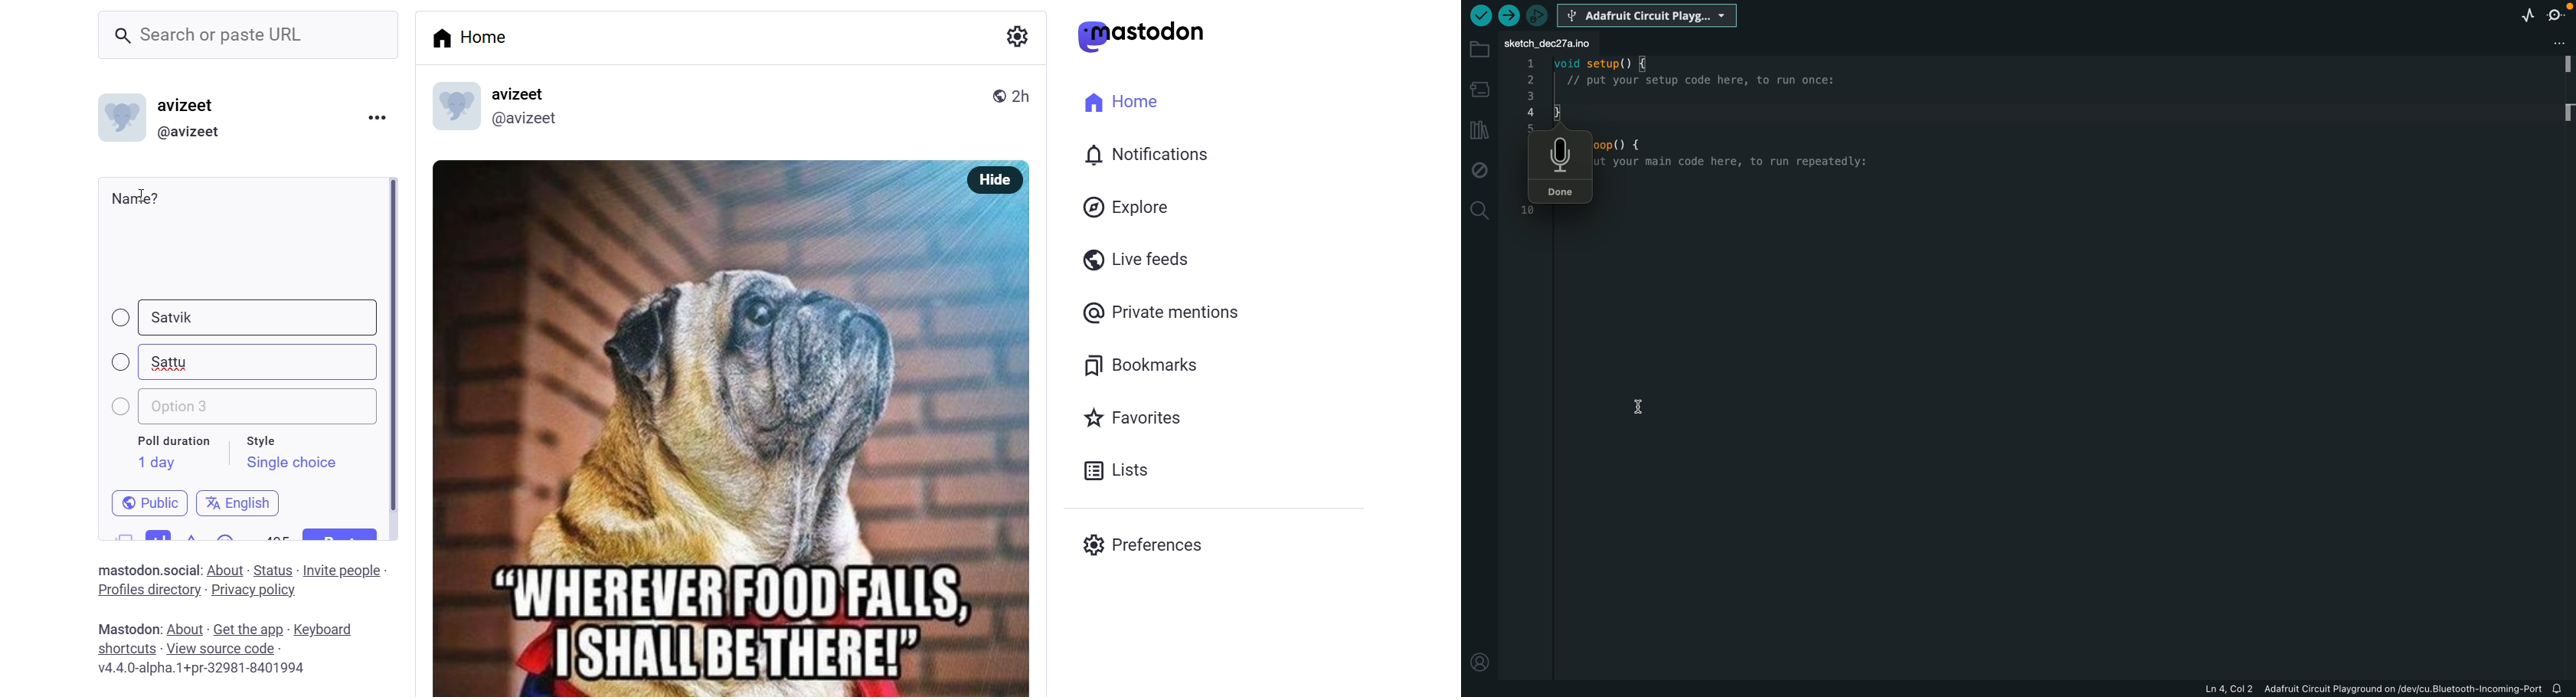 Image resolution: width=2576 pixels, height=700 pixels. Describe the element at coordinates (125, 628) in the screenshot. I see `mastodon` at that location.